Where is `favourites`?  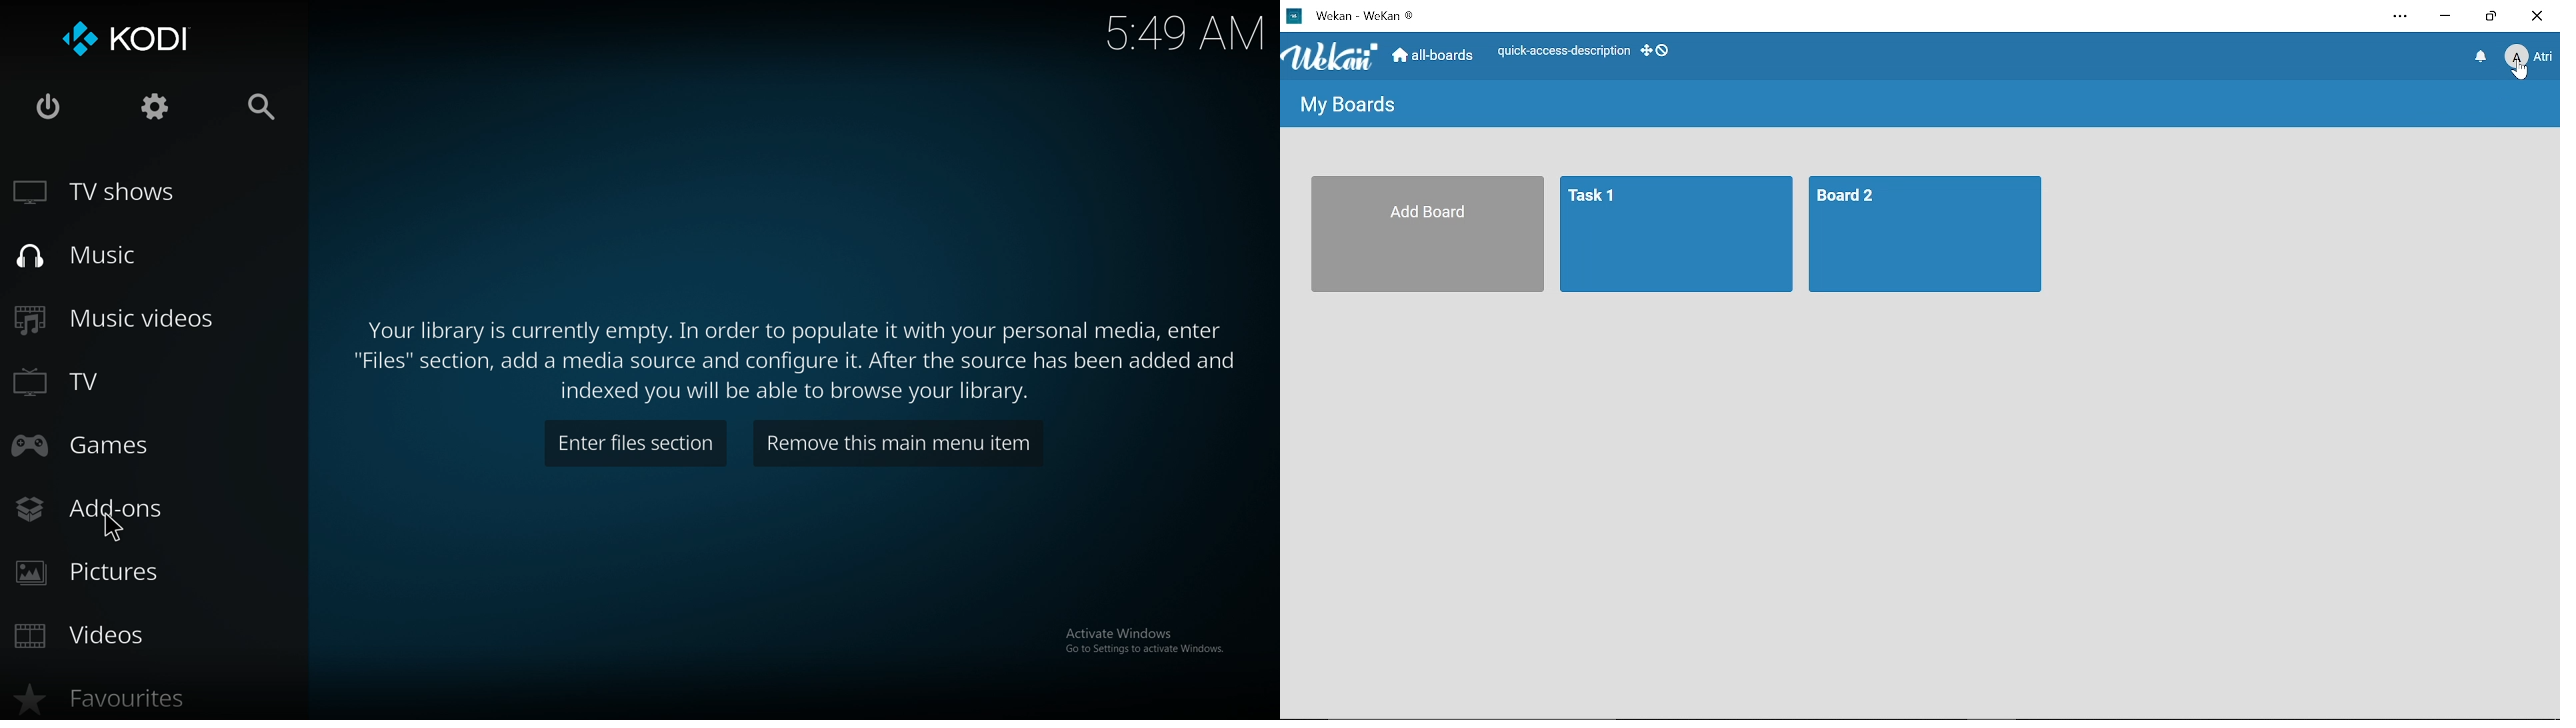 favourites is located at coordinates (110, 699).